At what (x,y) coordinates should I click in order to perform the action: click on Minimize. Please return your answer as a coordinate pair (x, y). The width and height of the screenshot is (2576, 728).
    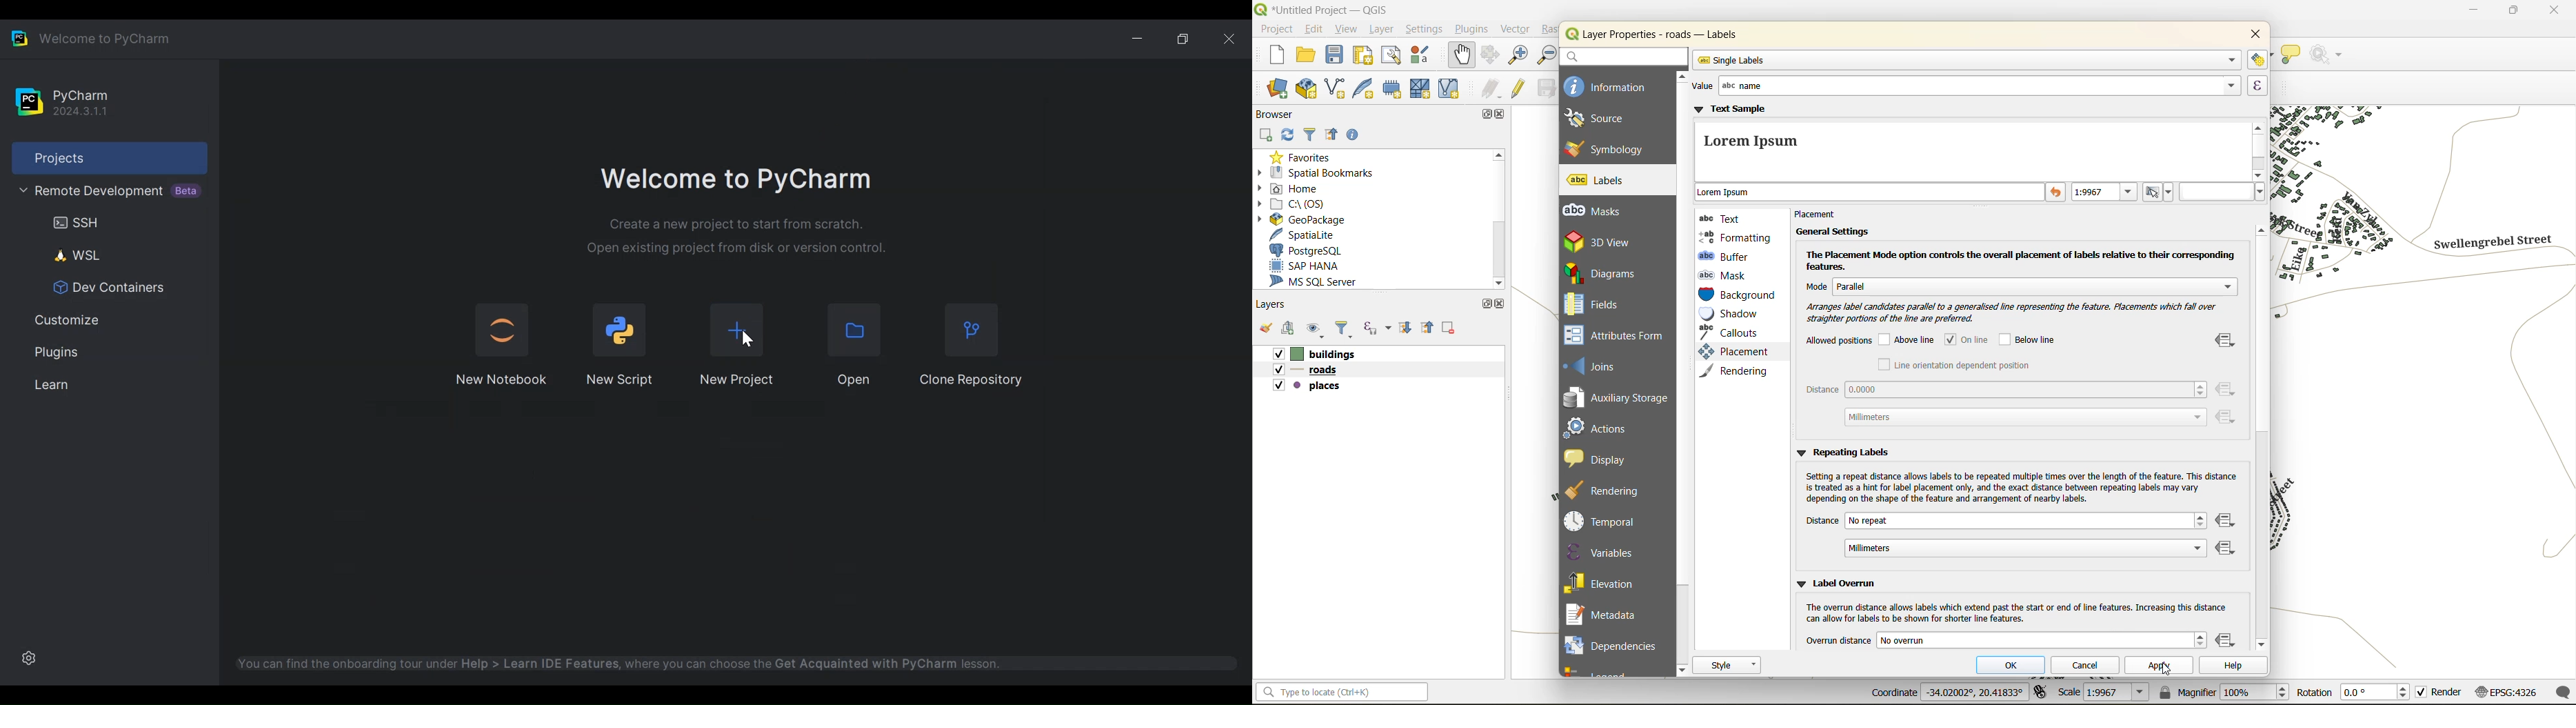
    Looking at the image, I should click on (1142, 37).